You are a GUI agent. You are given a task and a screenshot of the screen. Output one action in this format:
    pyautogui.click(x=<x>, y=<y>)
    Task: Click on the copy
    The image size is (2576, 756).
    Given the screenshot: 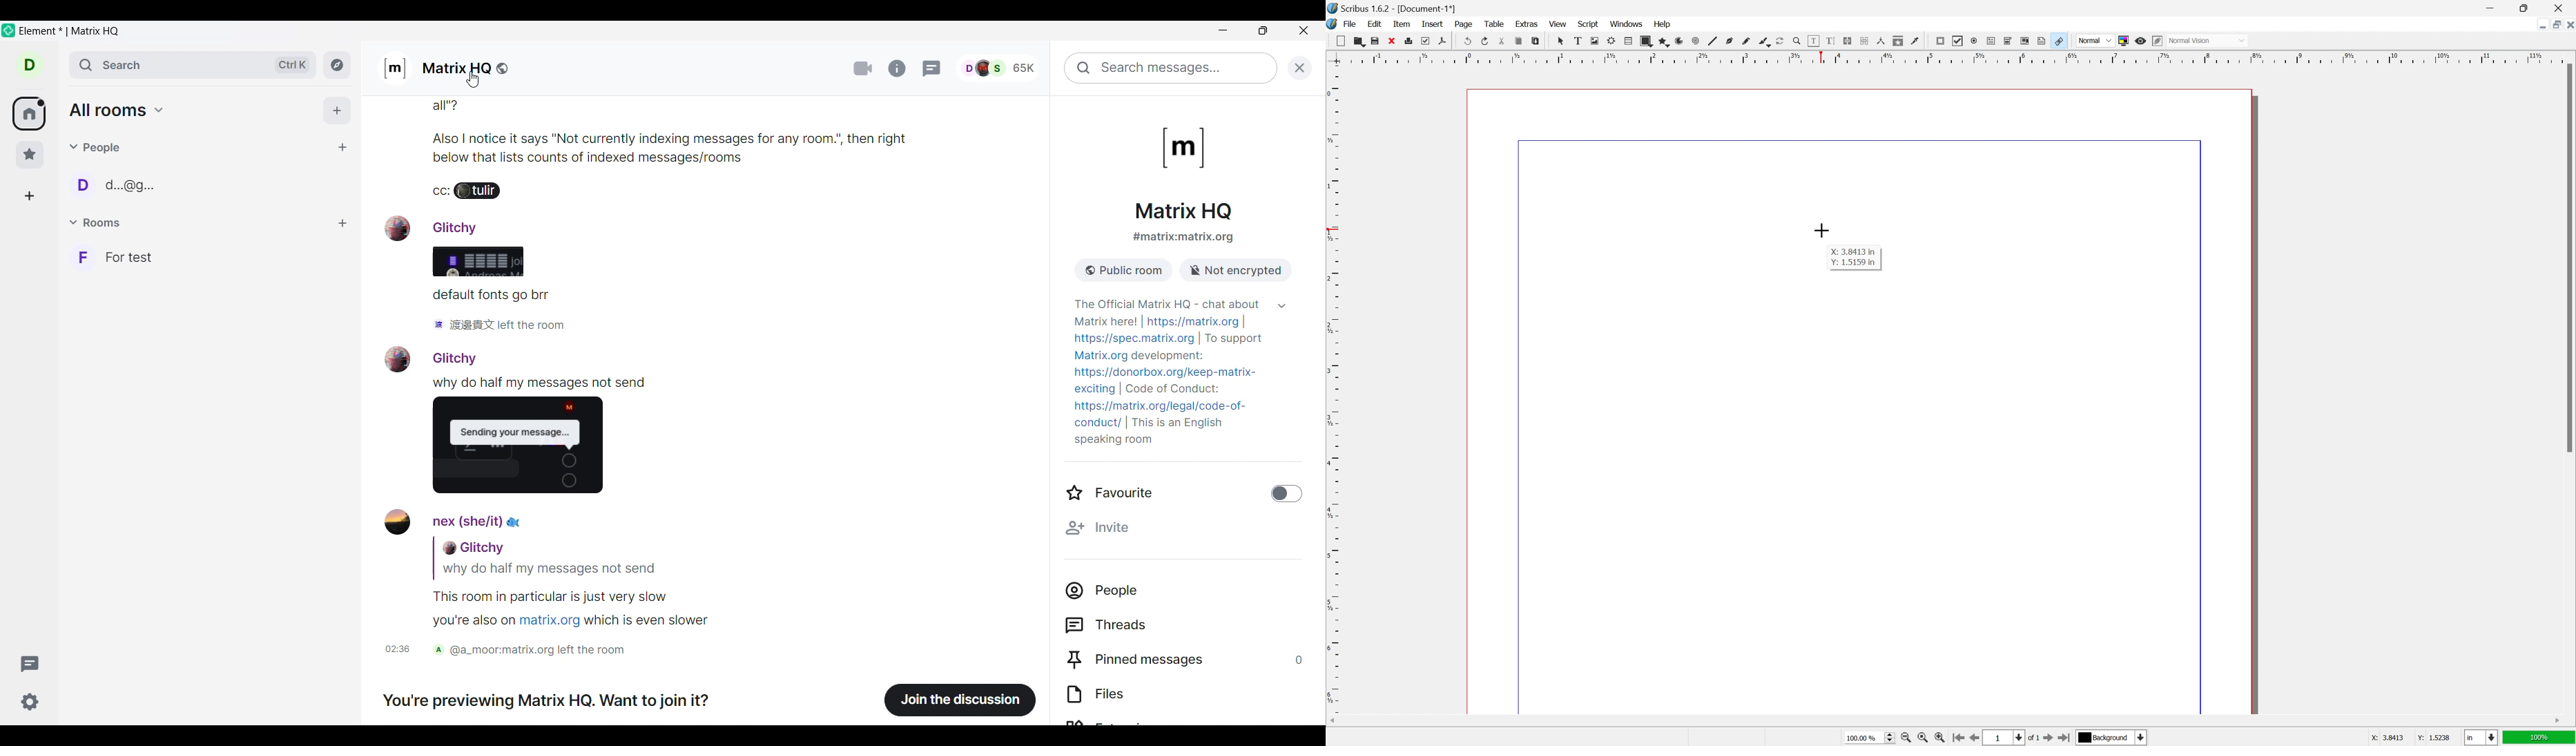 What is the action you would take?
    pyautogui.click(x=1518, y=41)
    